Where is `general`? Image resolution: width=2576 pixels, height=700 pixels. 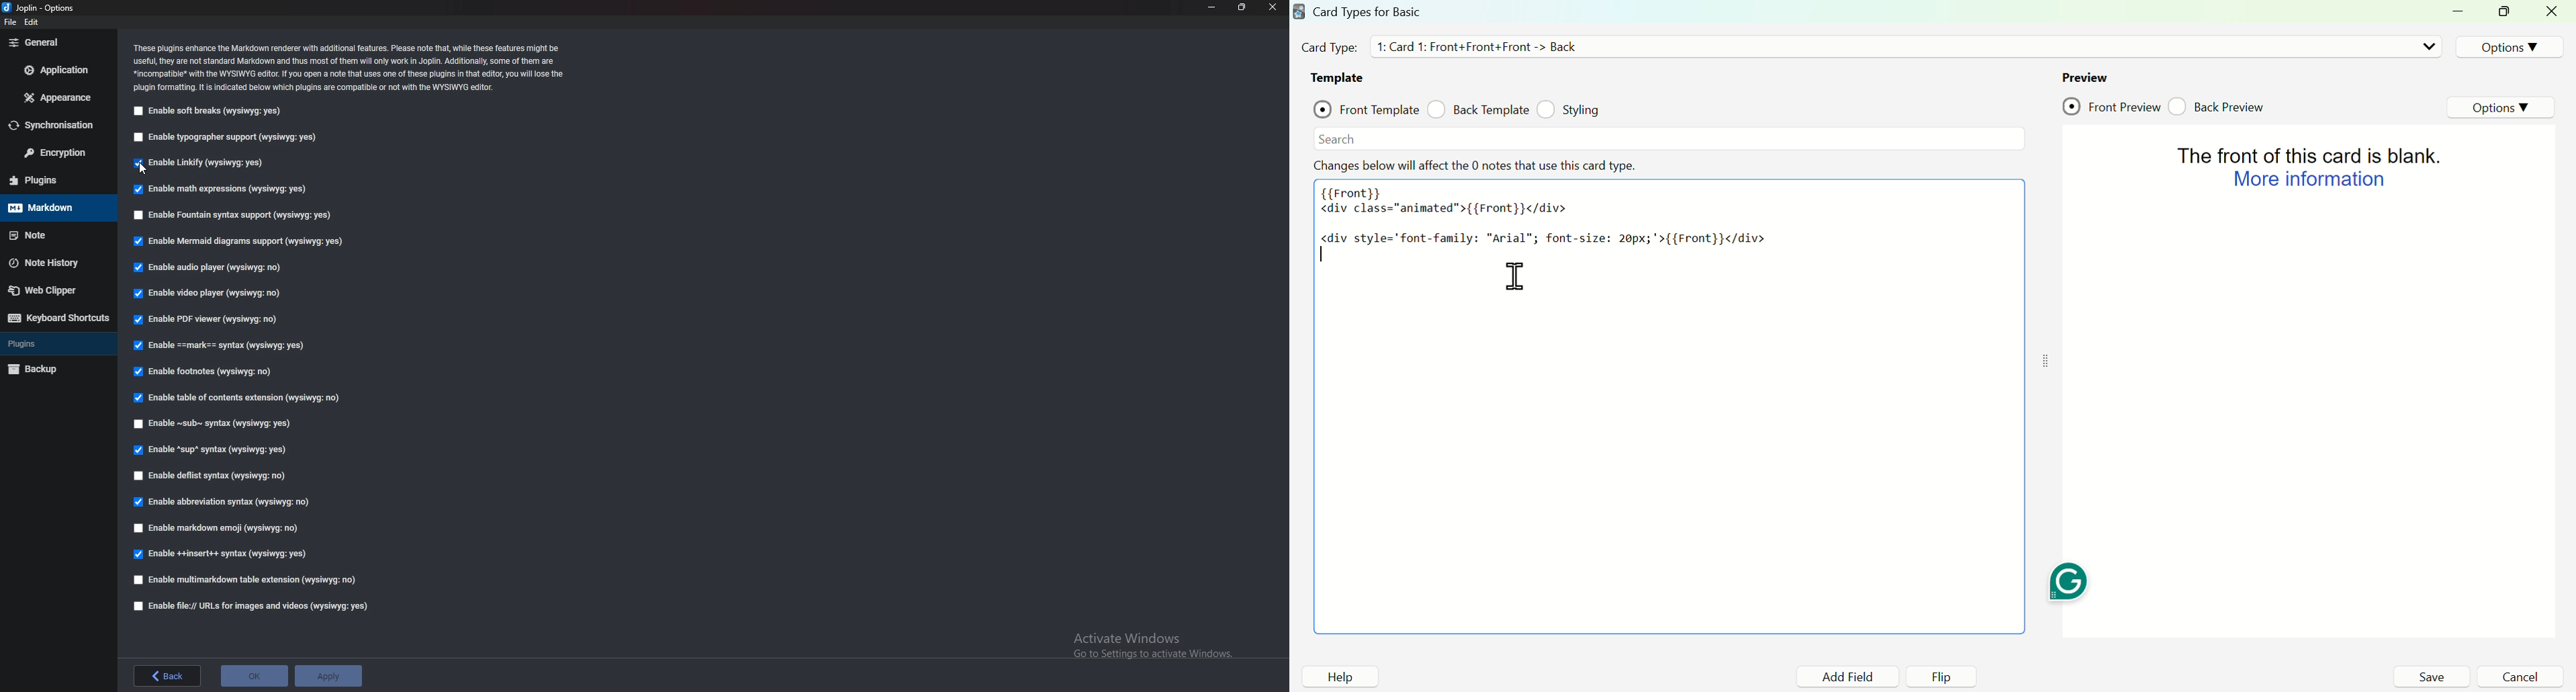 general is located at coordinates (59, 42).